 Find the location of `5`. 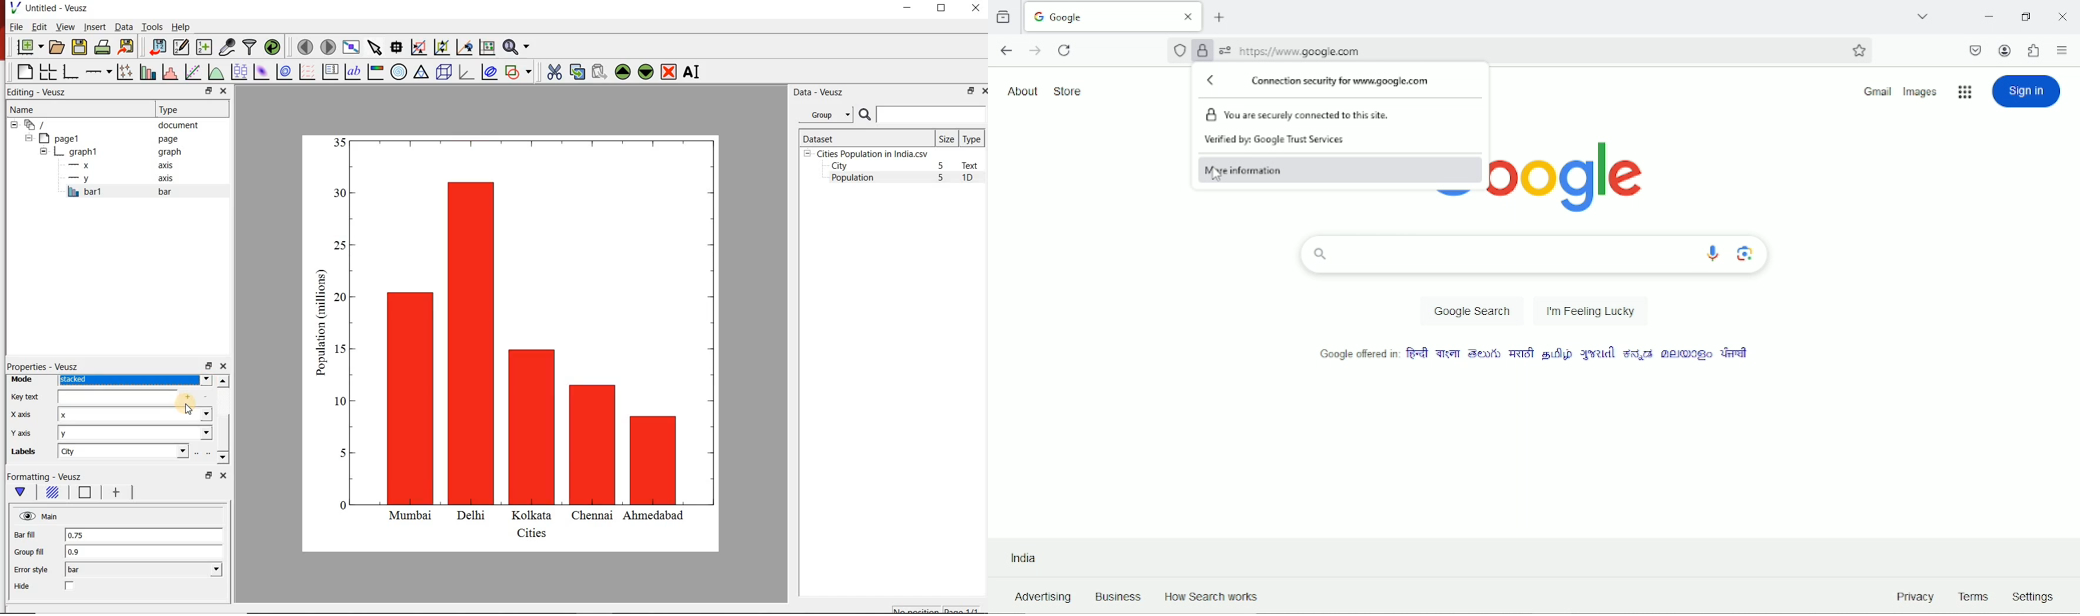

5 is located at coordinates (942, 166).